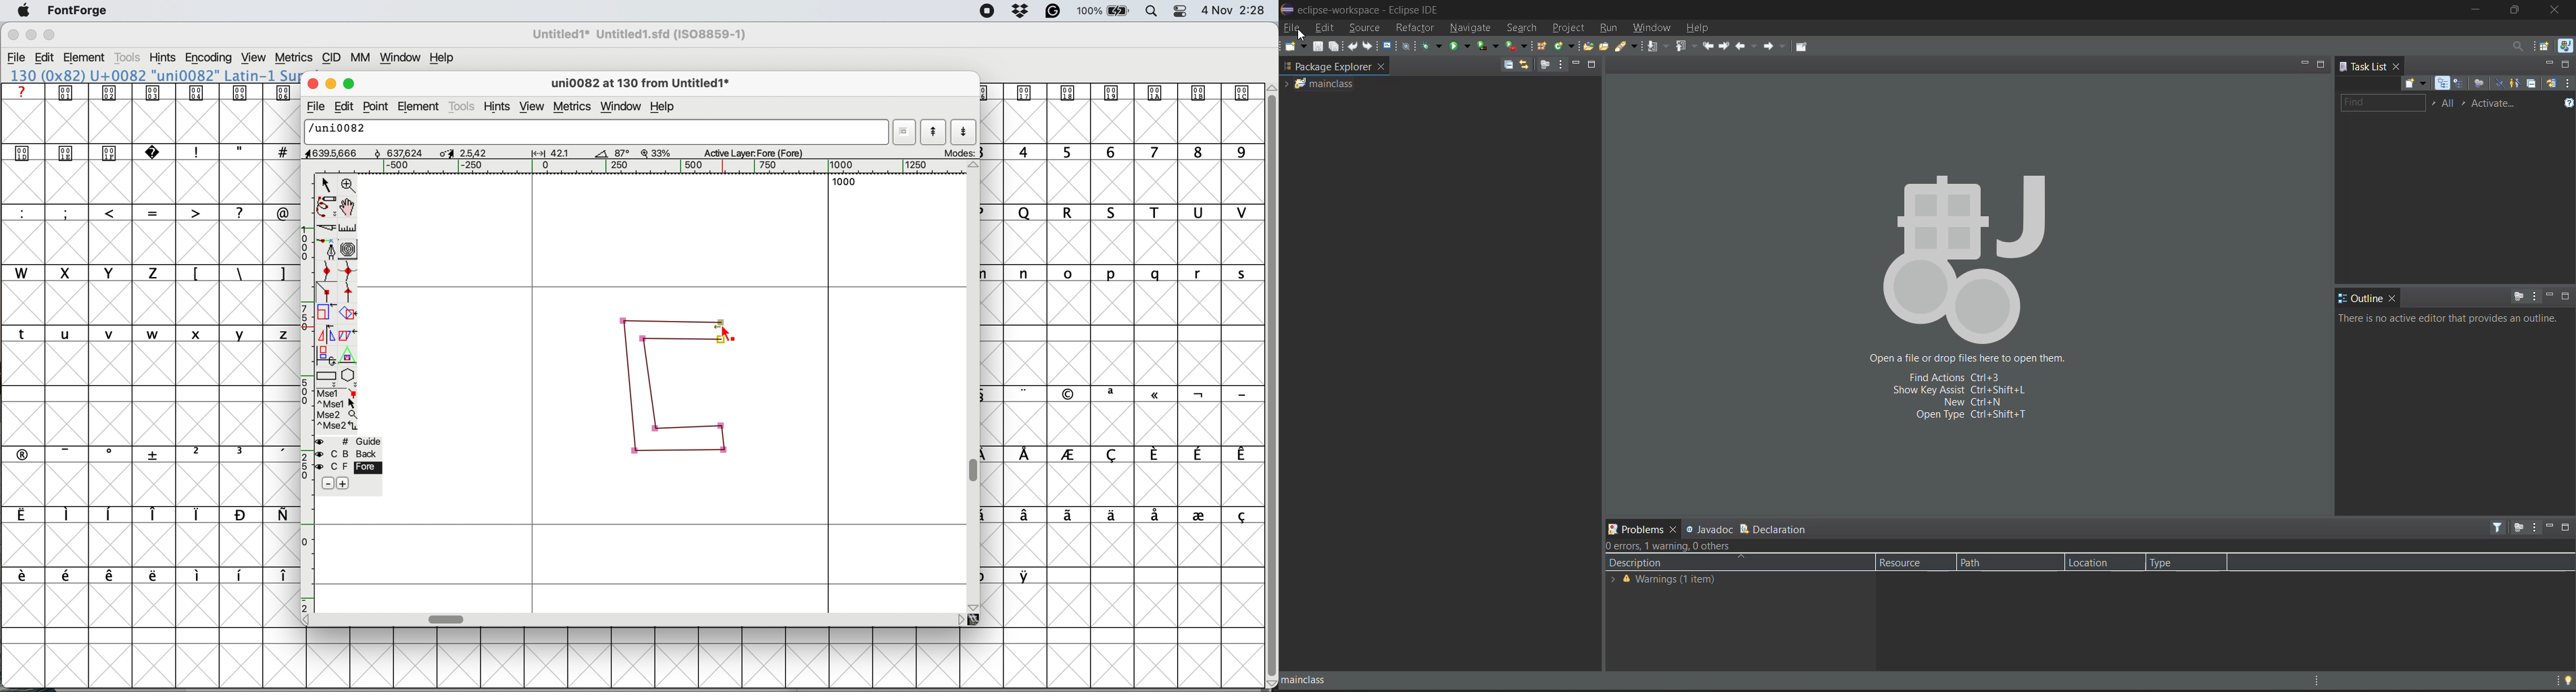  I want to click on cut splines in two, so click(329, 228).